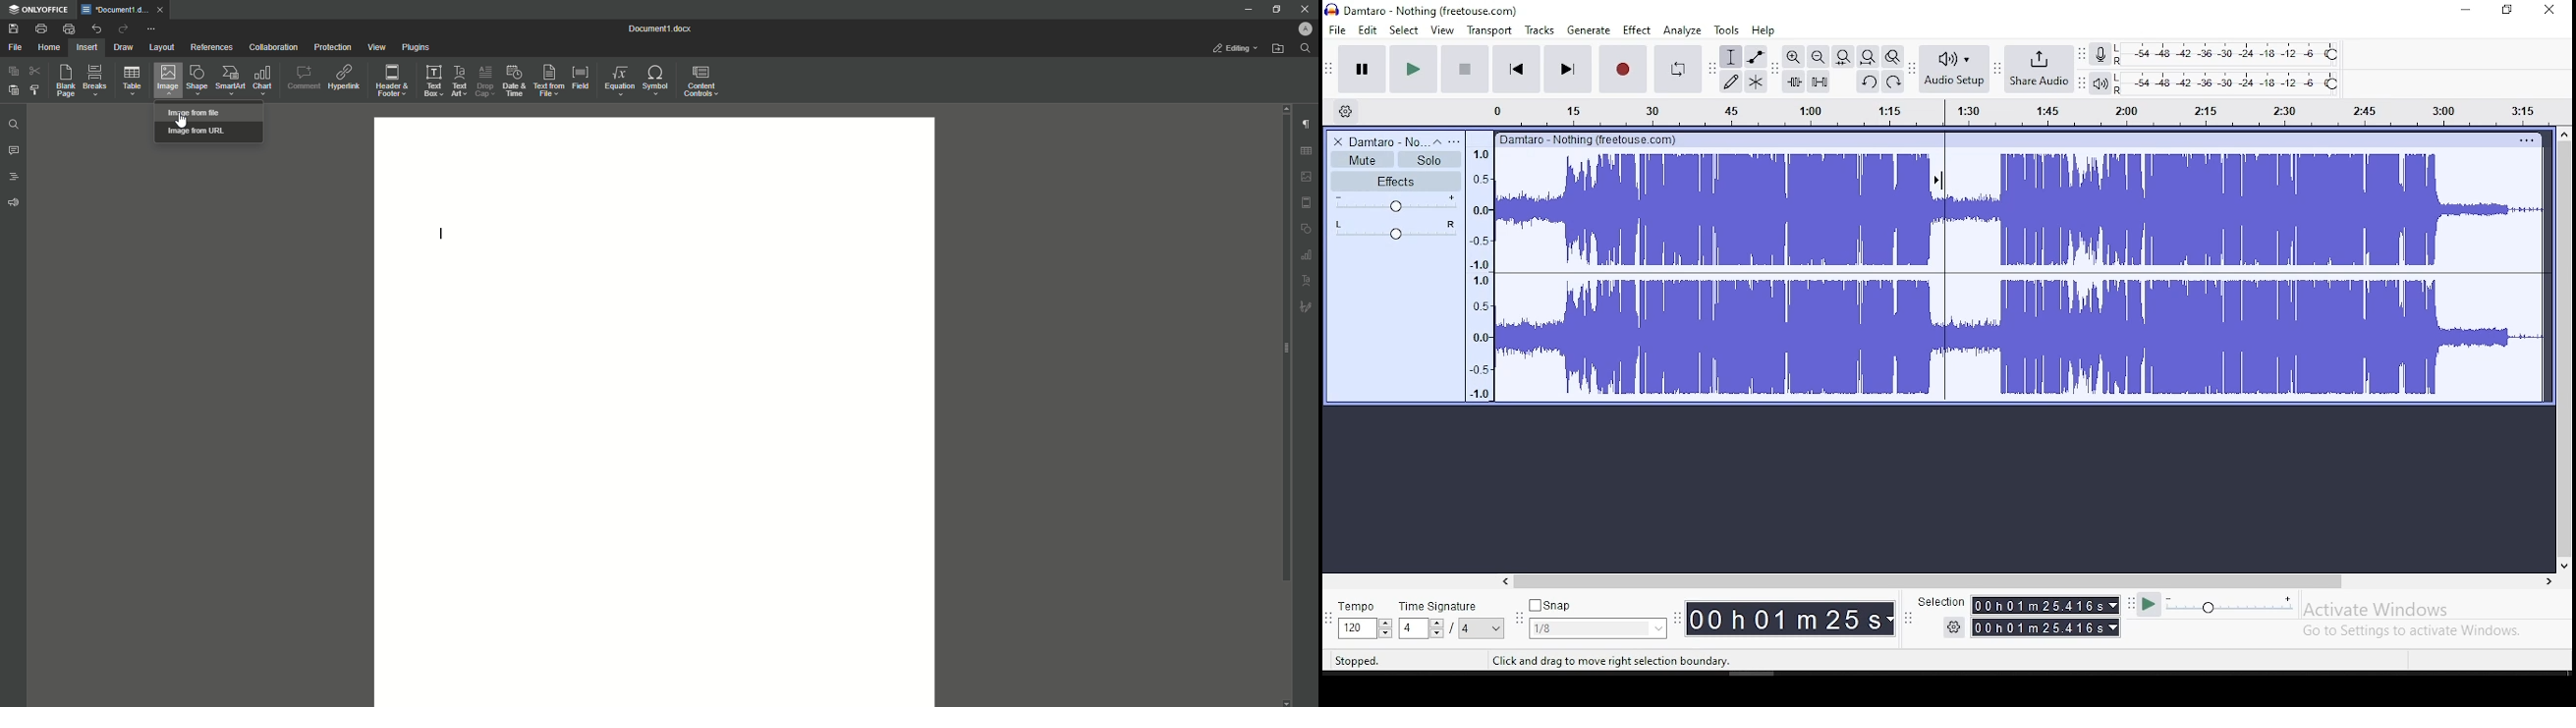  Describe the element at coordinates (374, 48) in the screenshot. I see `View` at that location.